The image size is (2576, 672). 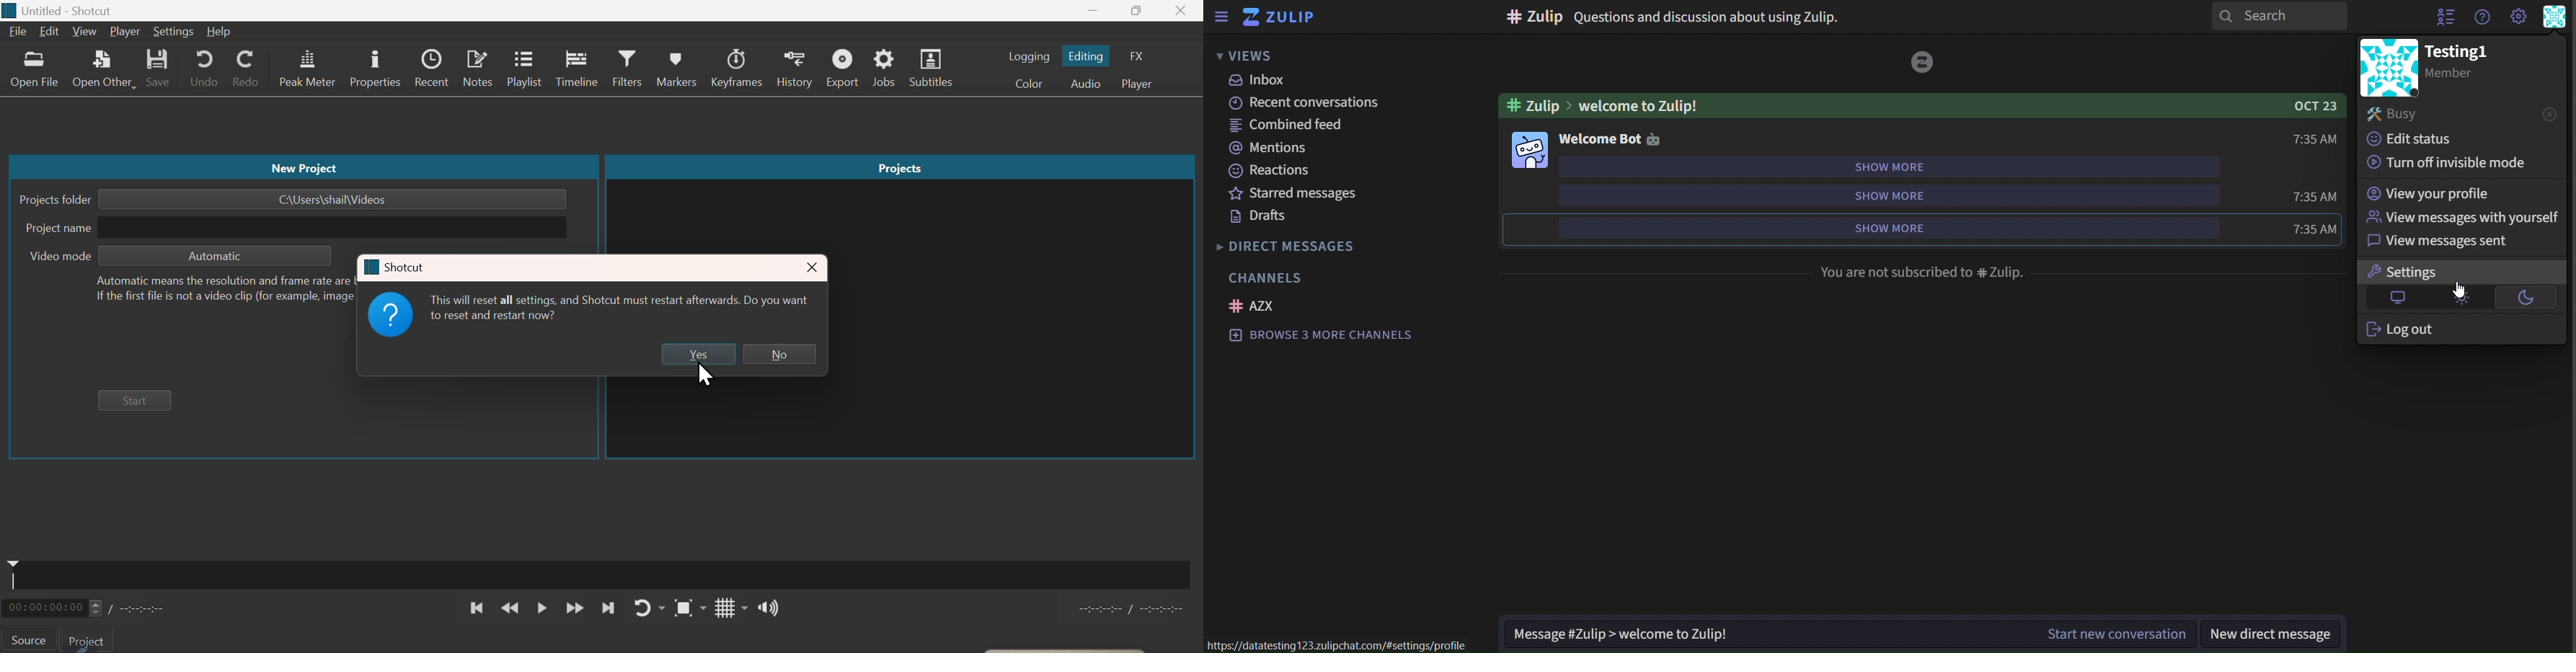 I want to click on direct messages, so click(x=1306, y=245).